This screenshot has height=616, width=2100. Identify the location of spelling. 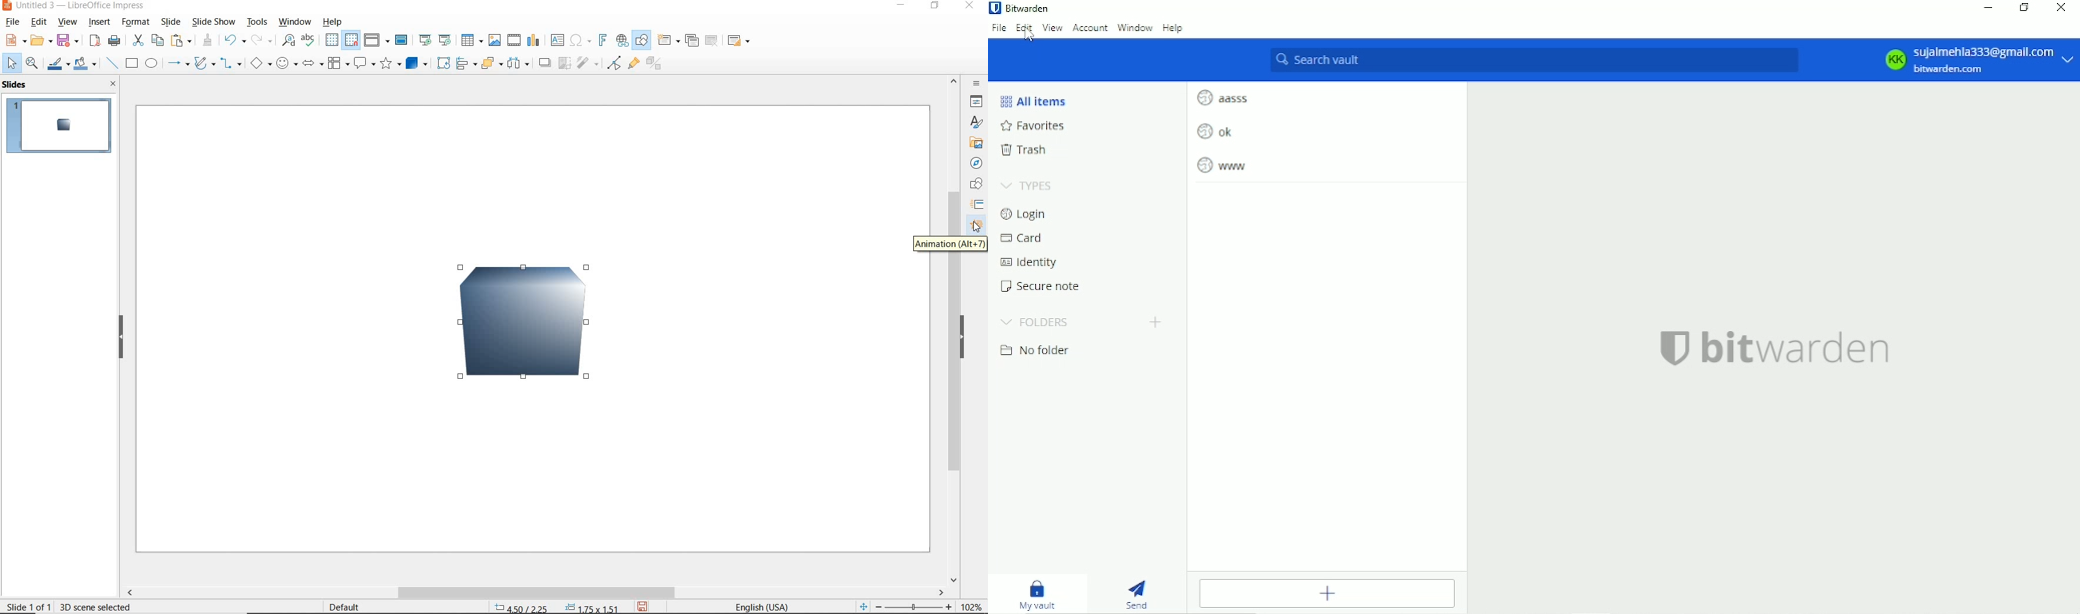
(308, 41).